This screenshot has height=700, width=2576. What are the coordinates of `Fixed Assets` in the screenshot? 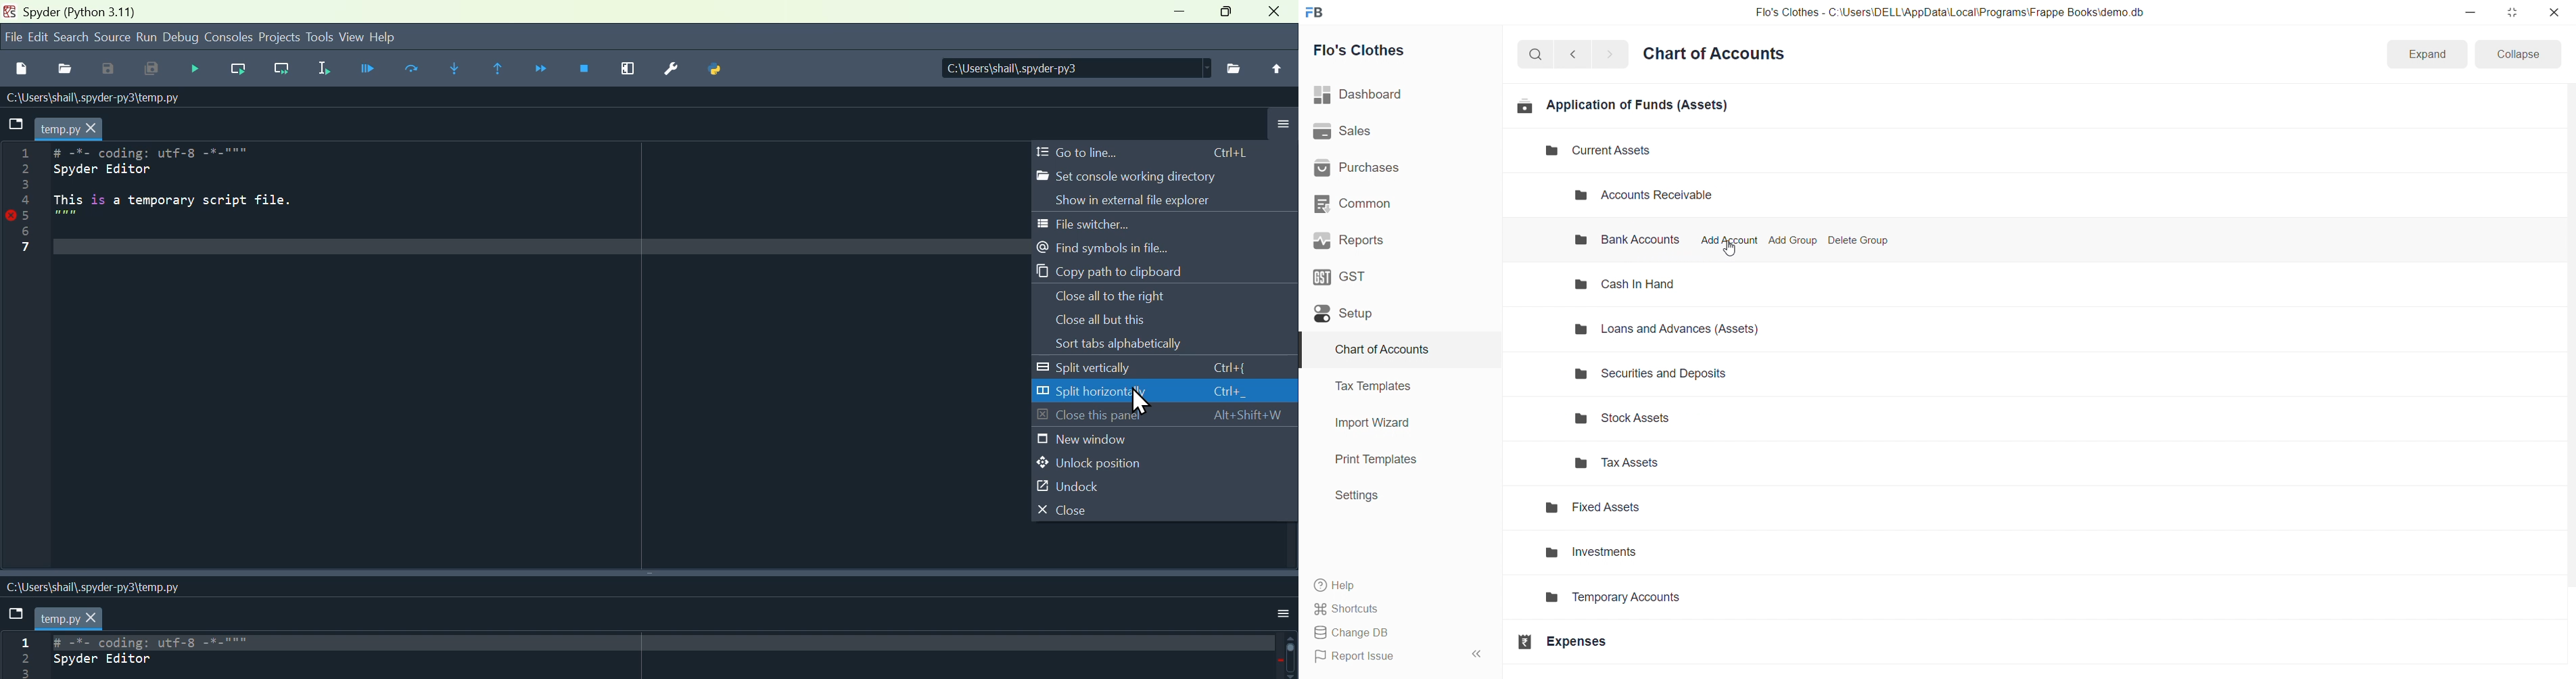 It's located at (1661, 510).